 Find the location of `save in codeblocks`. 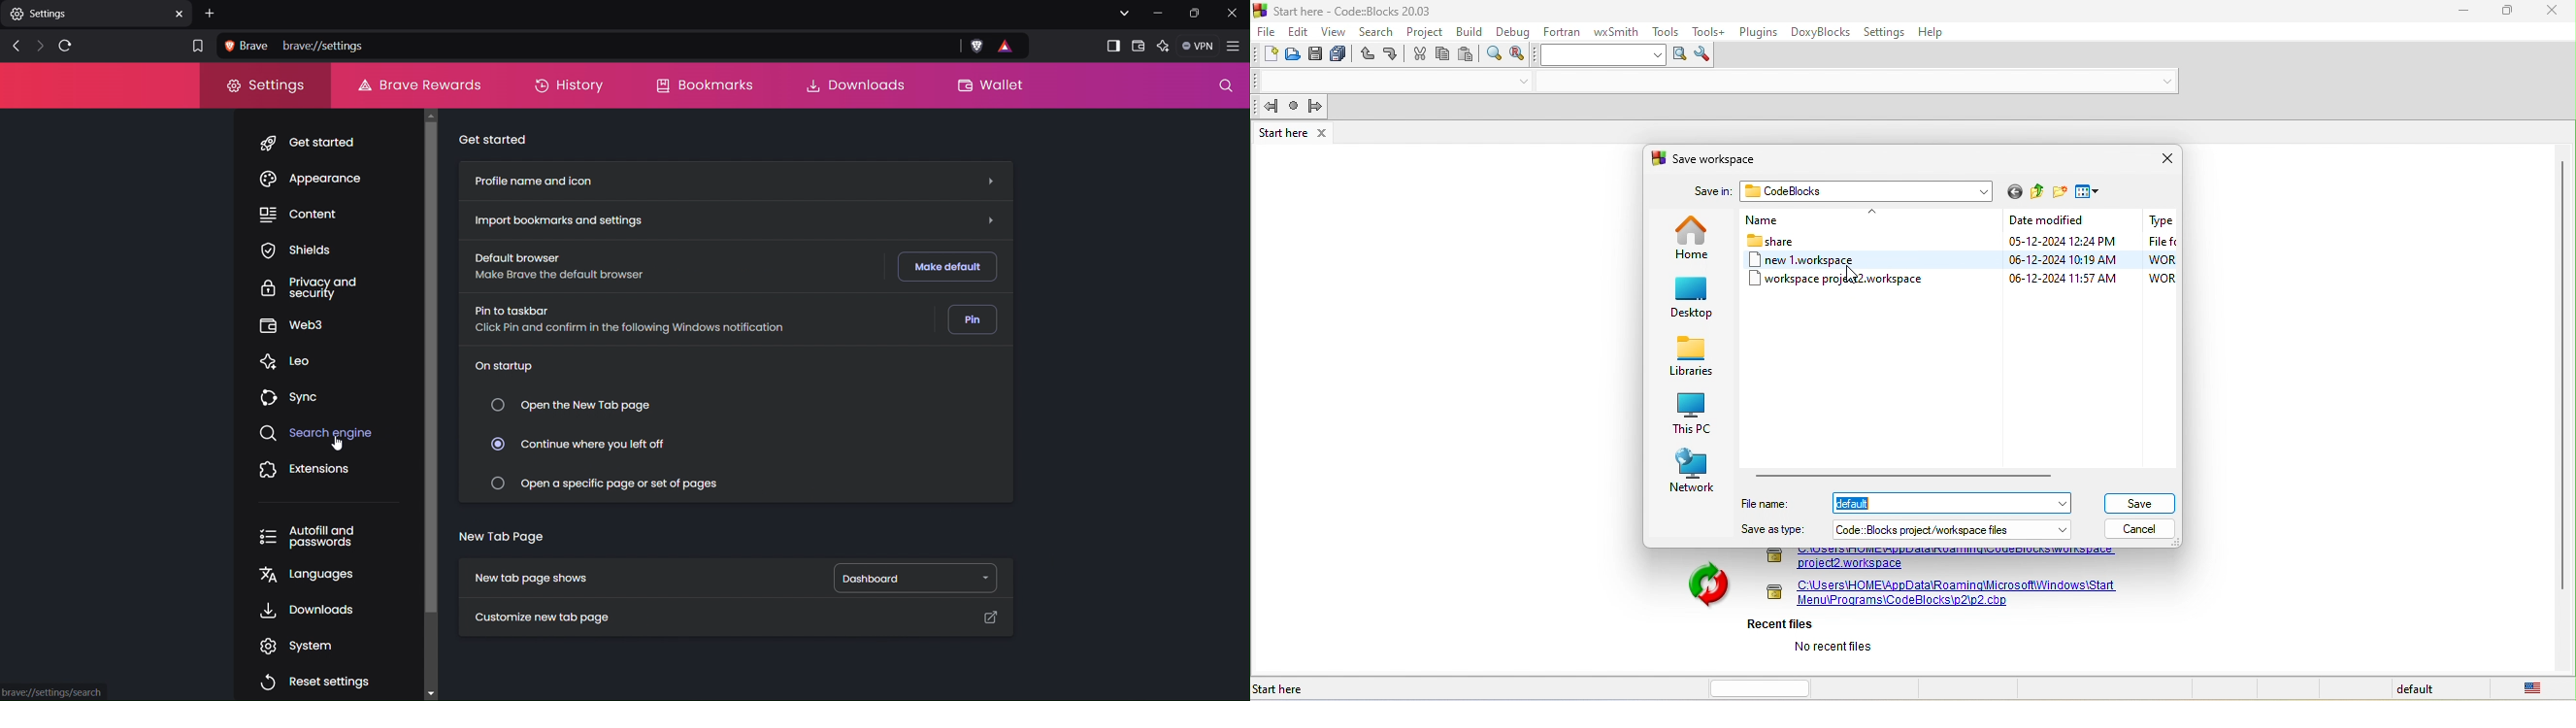

save in codeblocks is located at coordinates (1837, 192).